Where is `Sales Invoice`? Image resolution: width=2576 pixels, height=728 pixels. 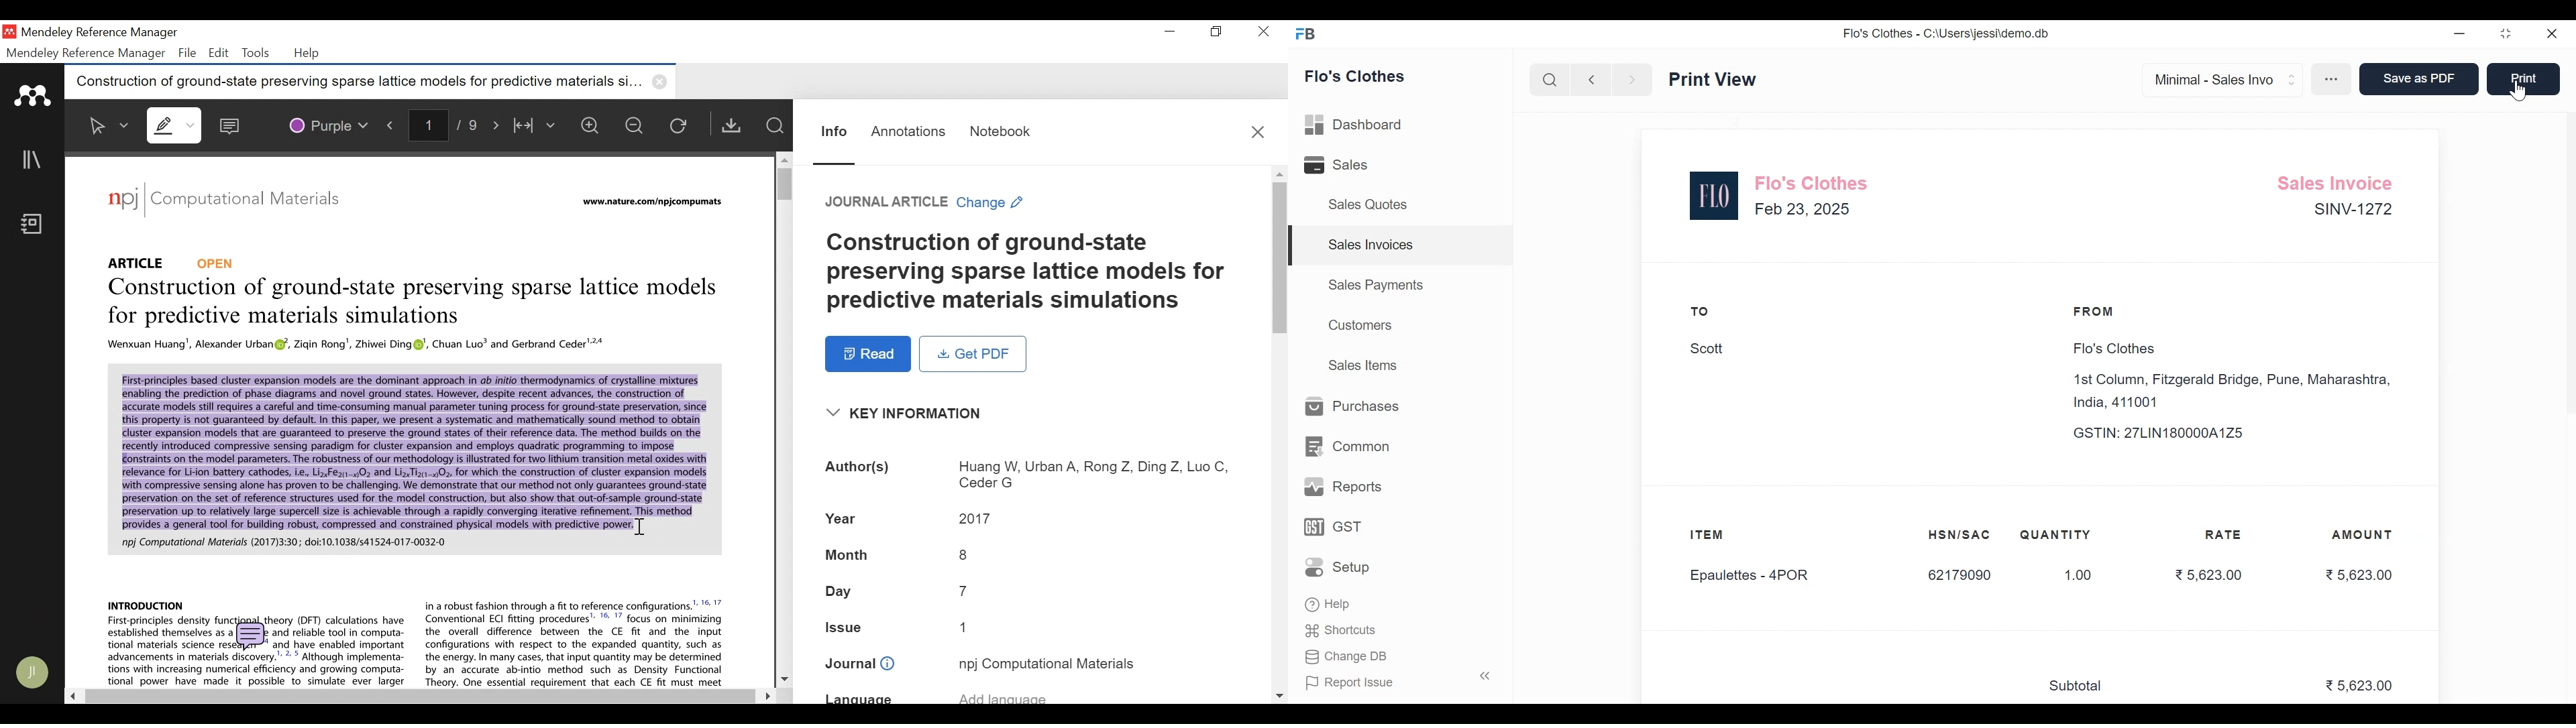
Sales Invoice is located at coordinates (2339, 181).